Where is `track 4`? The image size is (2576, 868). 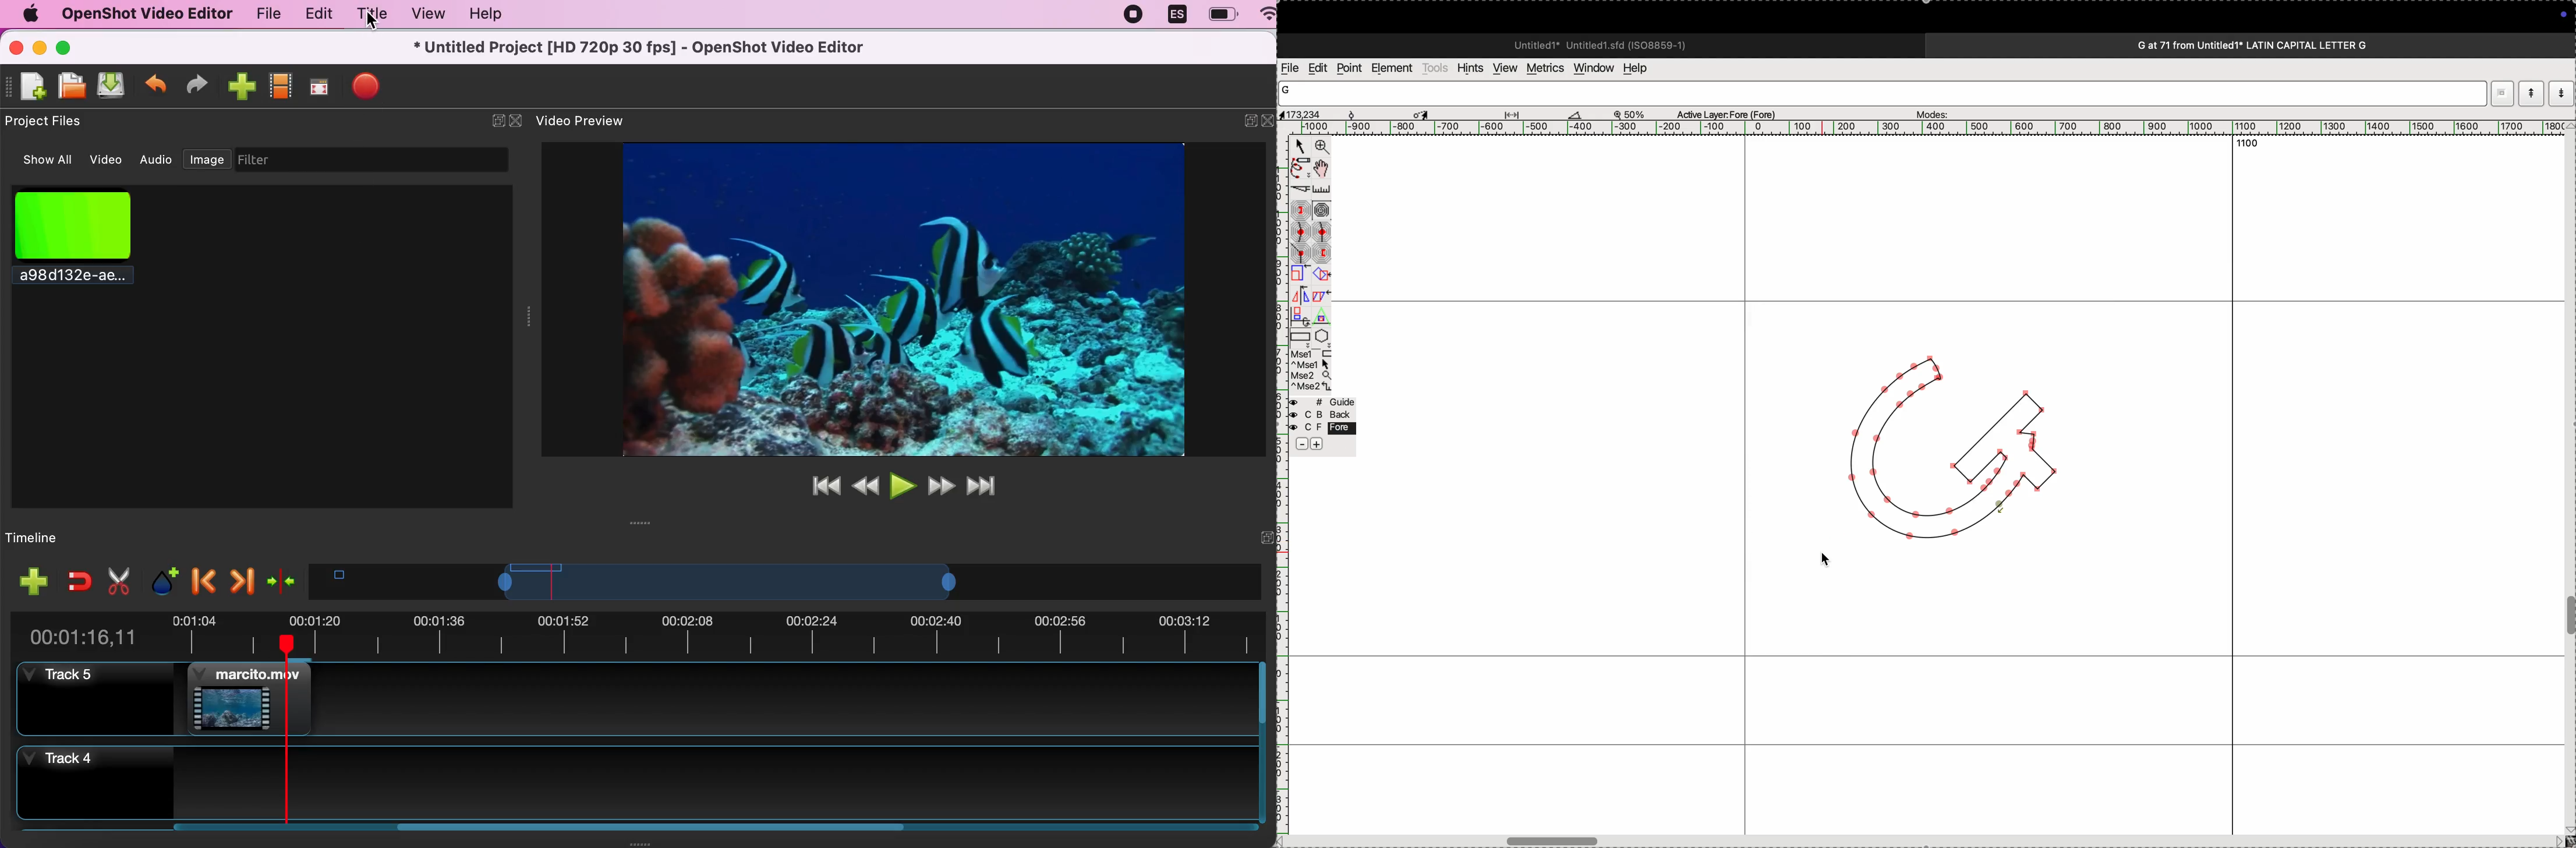
track 4 is located at coordinates (640, 785).